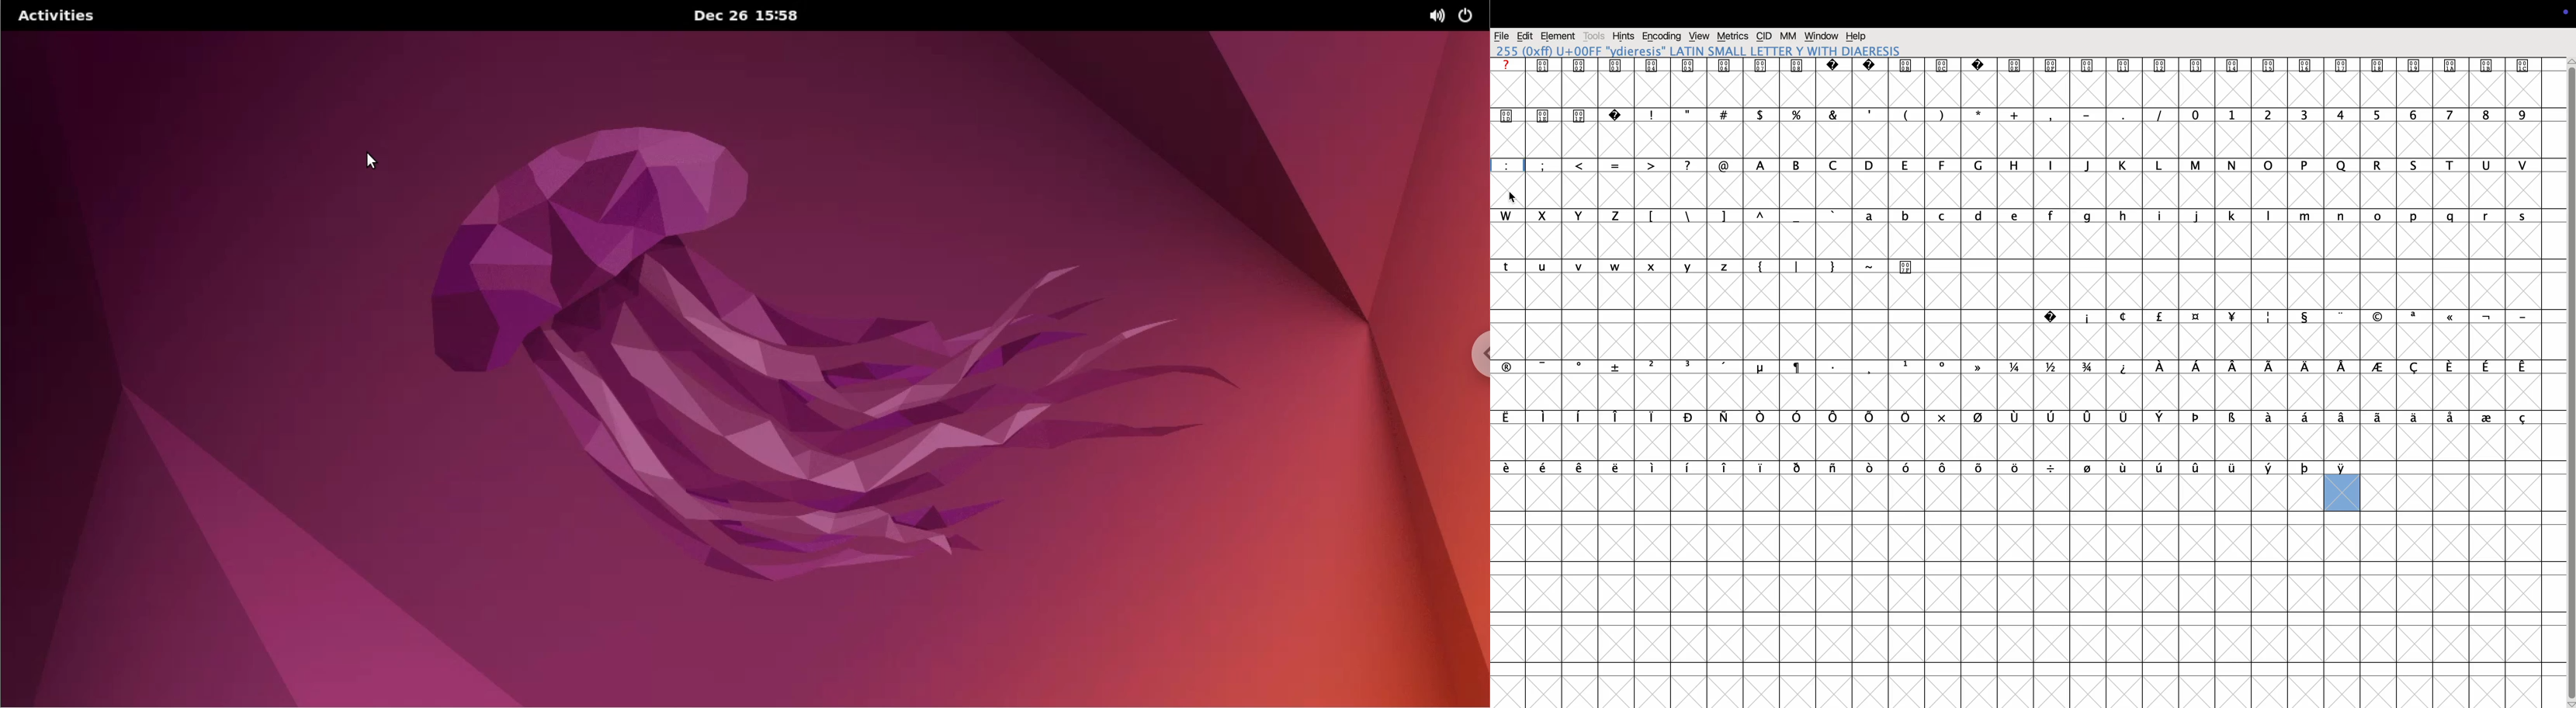 The image size is (2576, 728). I want to click on d, so click(1980, 235).